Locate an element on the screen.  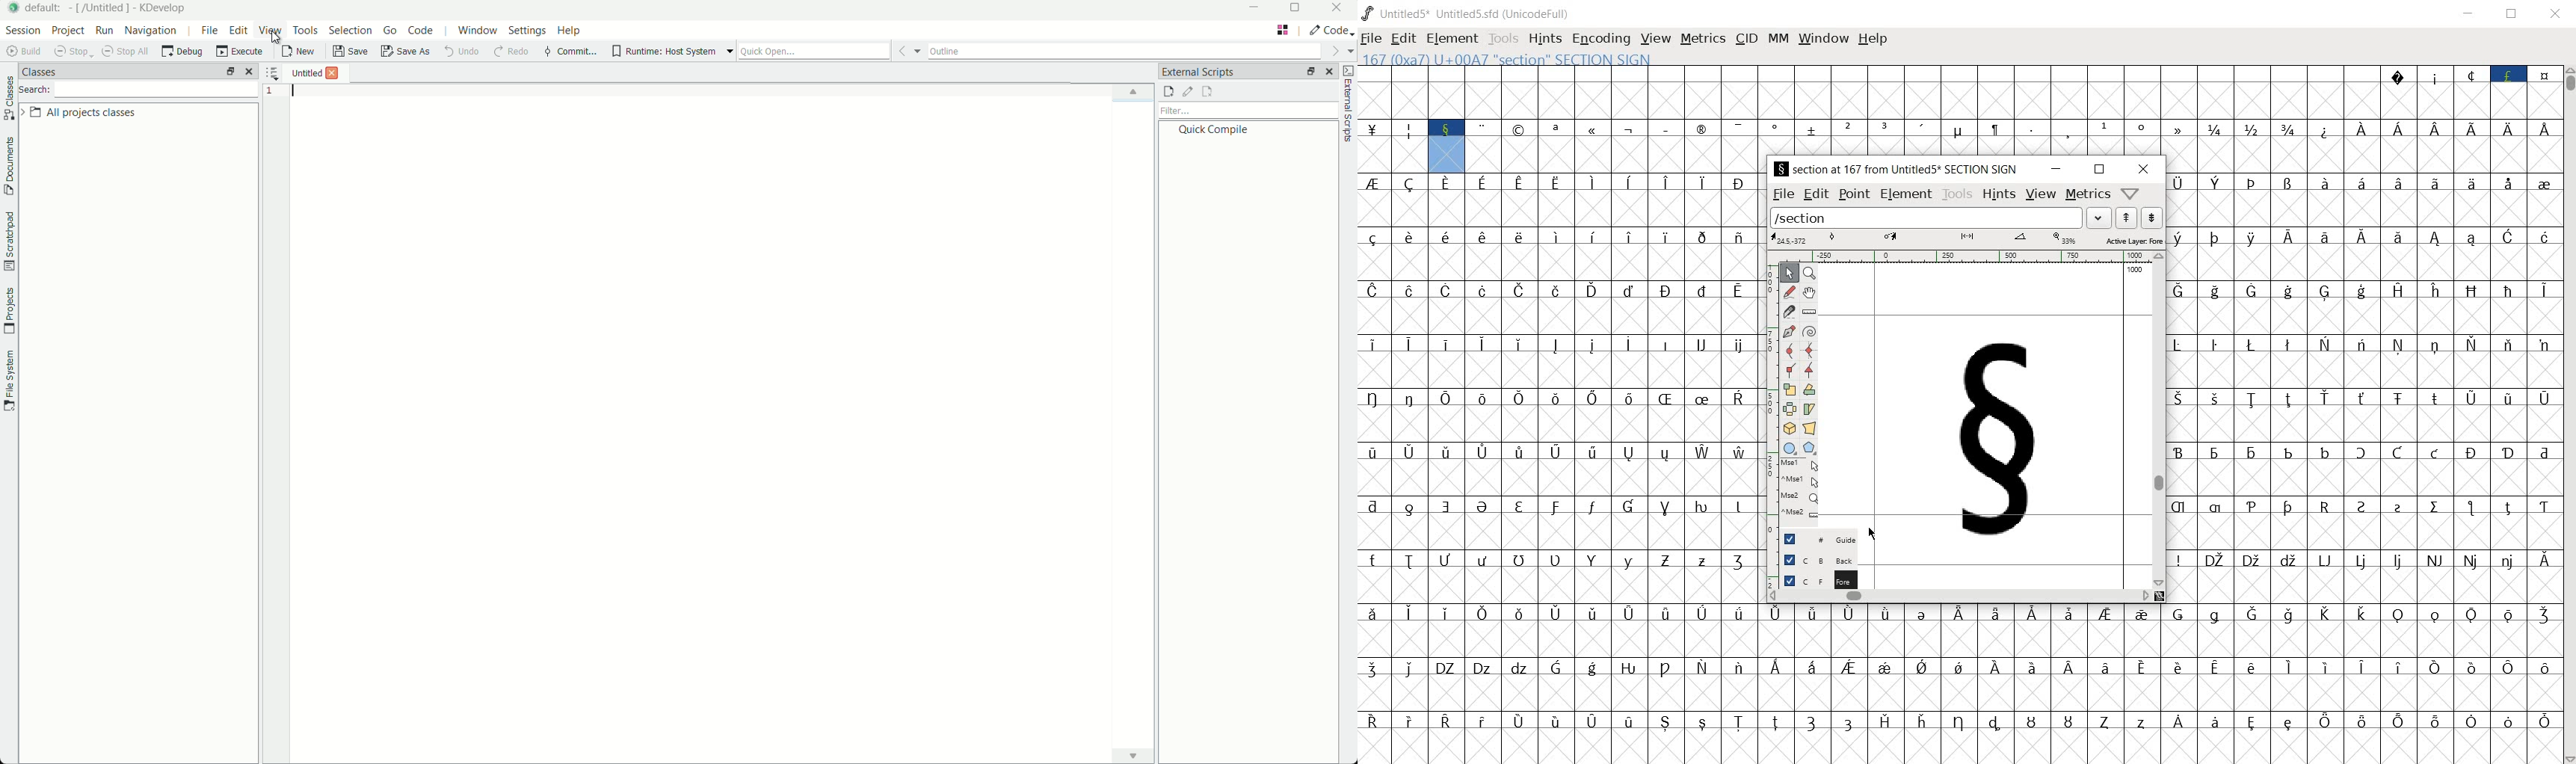
special letters is located at coordinates (2360, 182).